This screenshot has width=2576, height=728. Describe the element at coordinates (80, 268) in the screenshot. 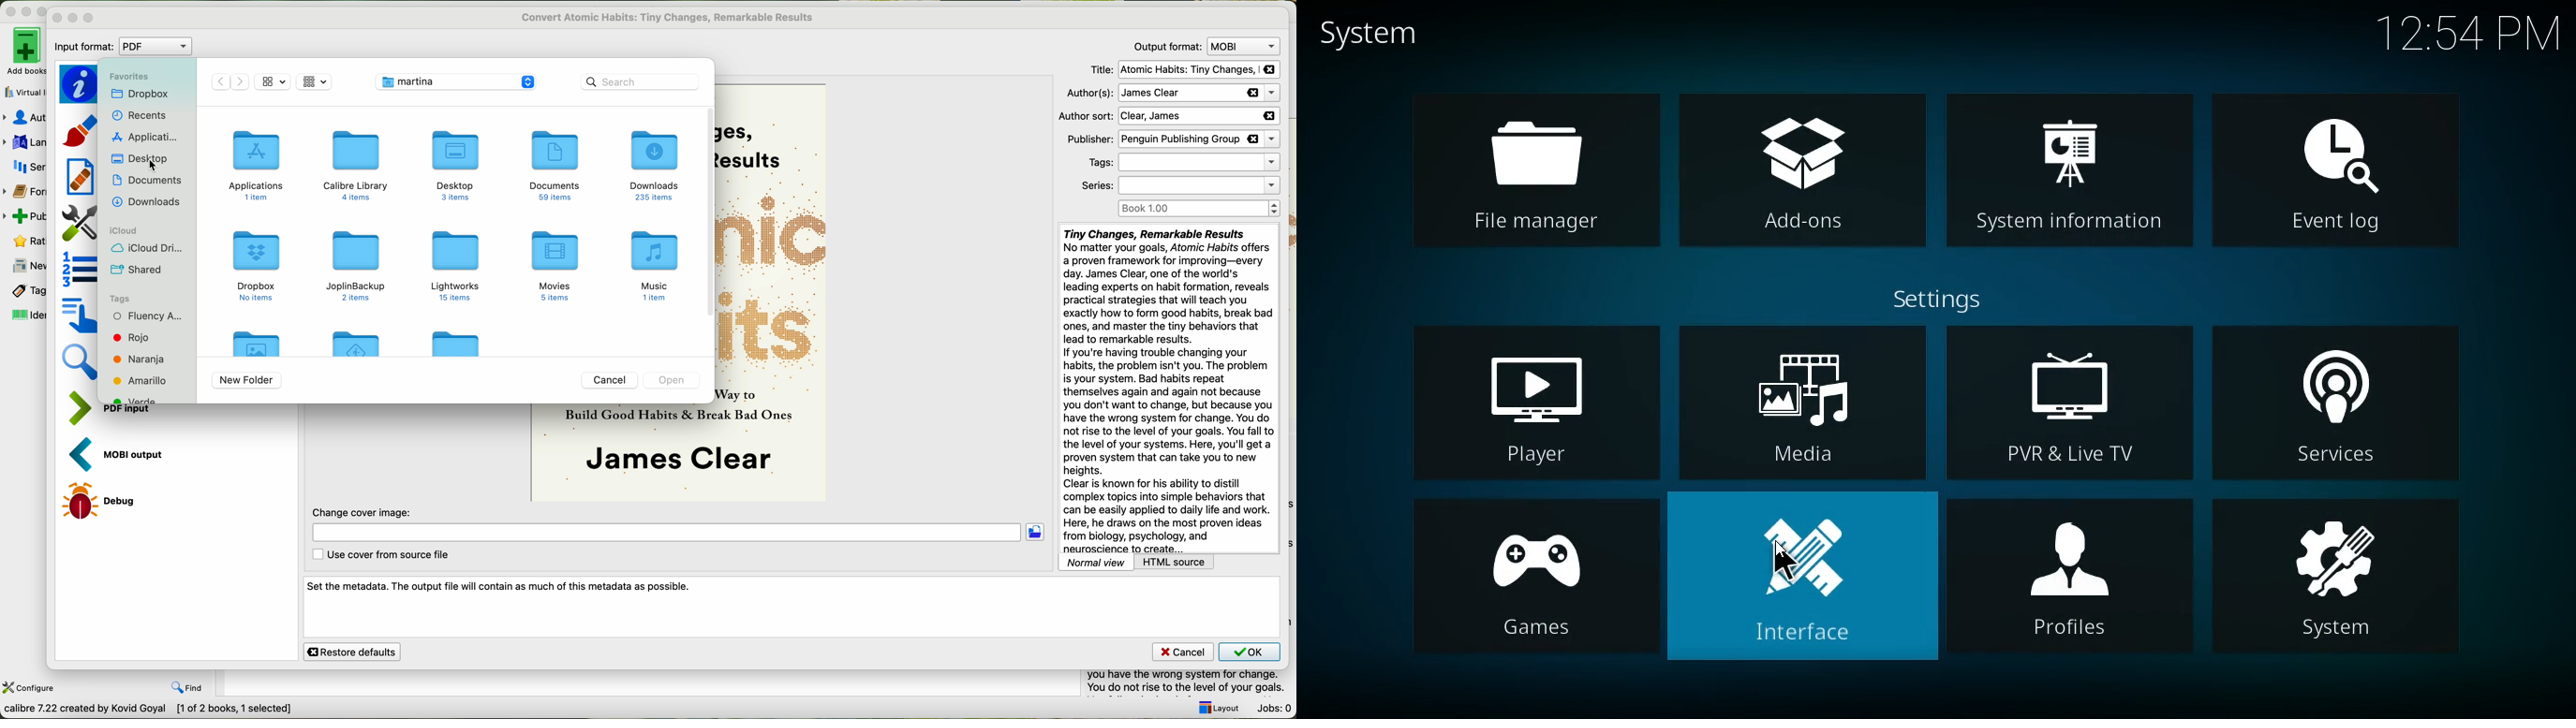

I see `structure detection` at that location.